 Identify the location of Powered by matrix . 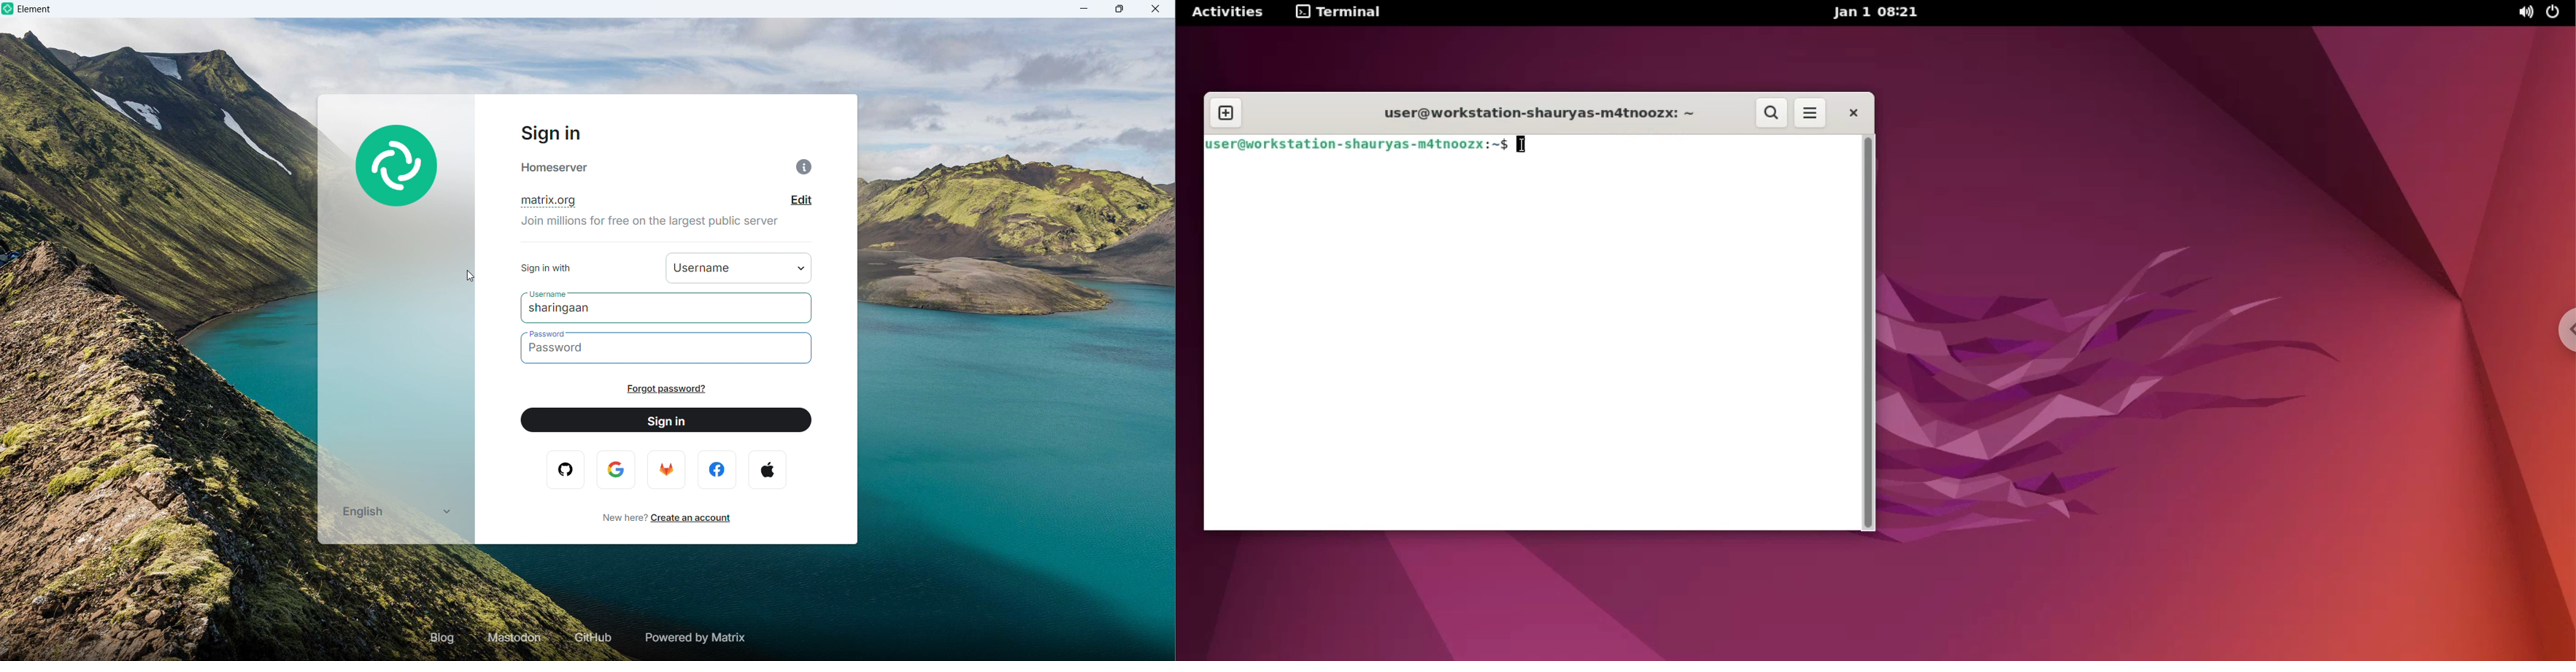
(694, 638).